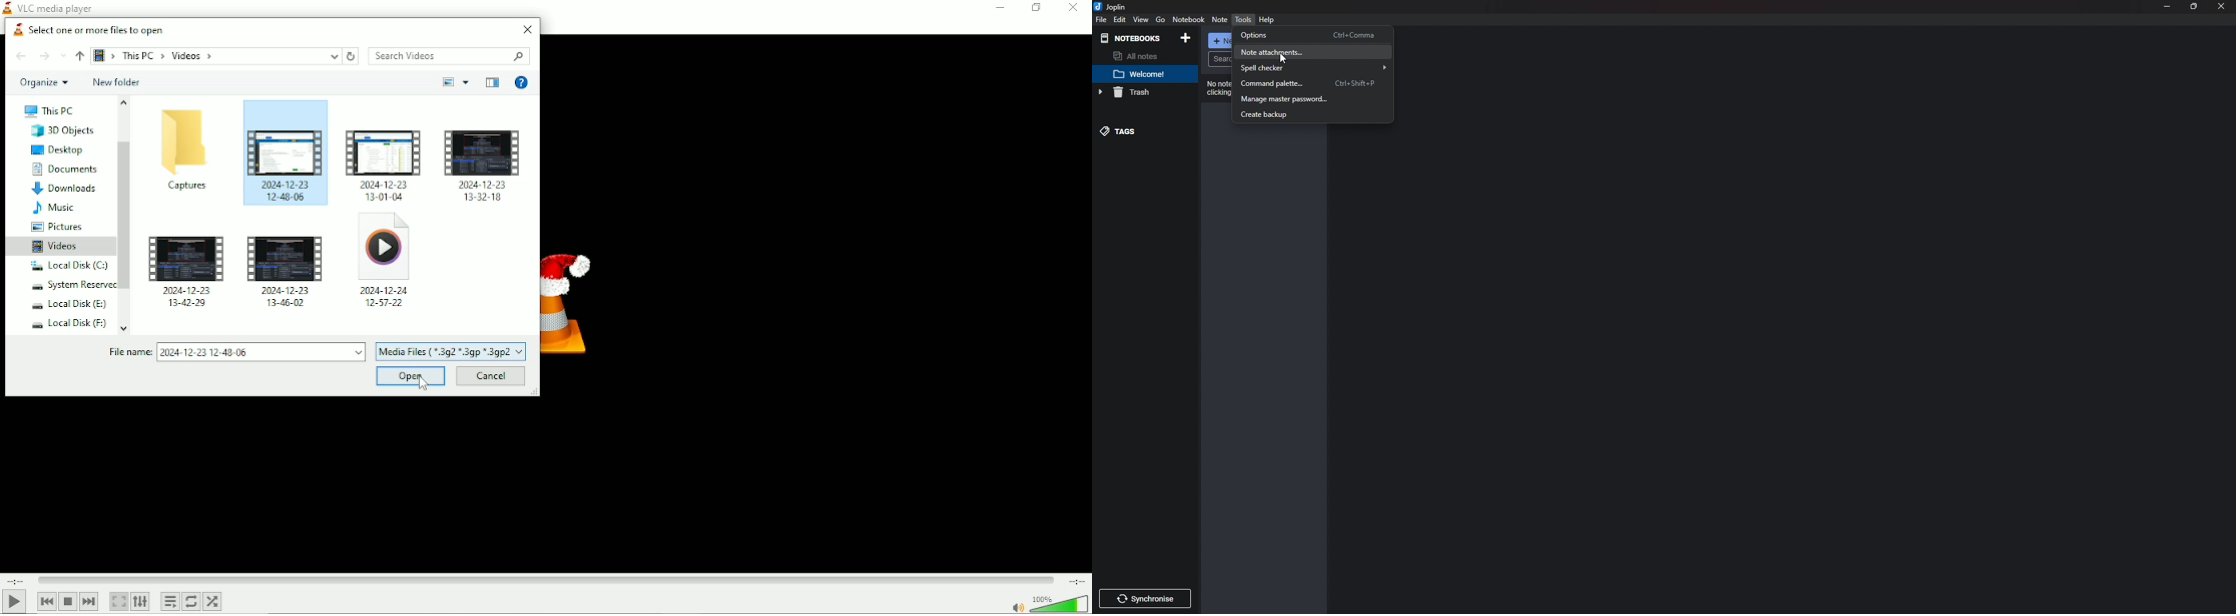 The image size is (2240, 616). Describe the element at coordinates (169, 602) in the screenshot. I see `Toggle playlist` at that location.